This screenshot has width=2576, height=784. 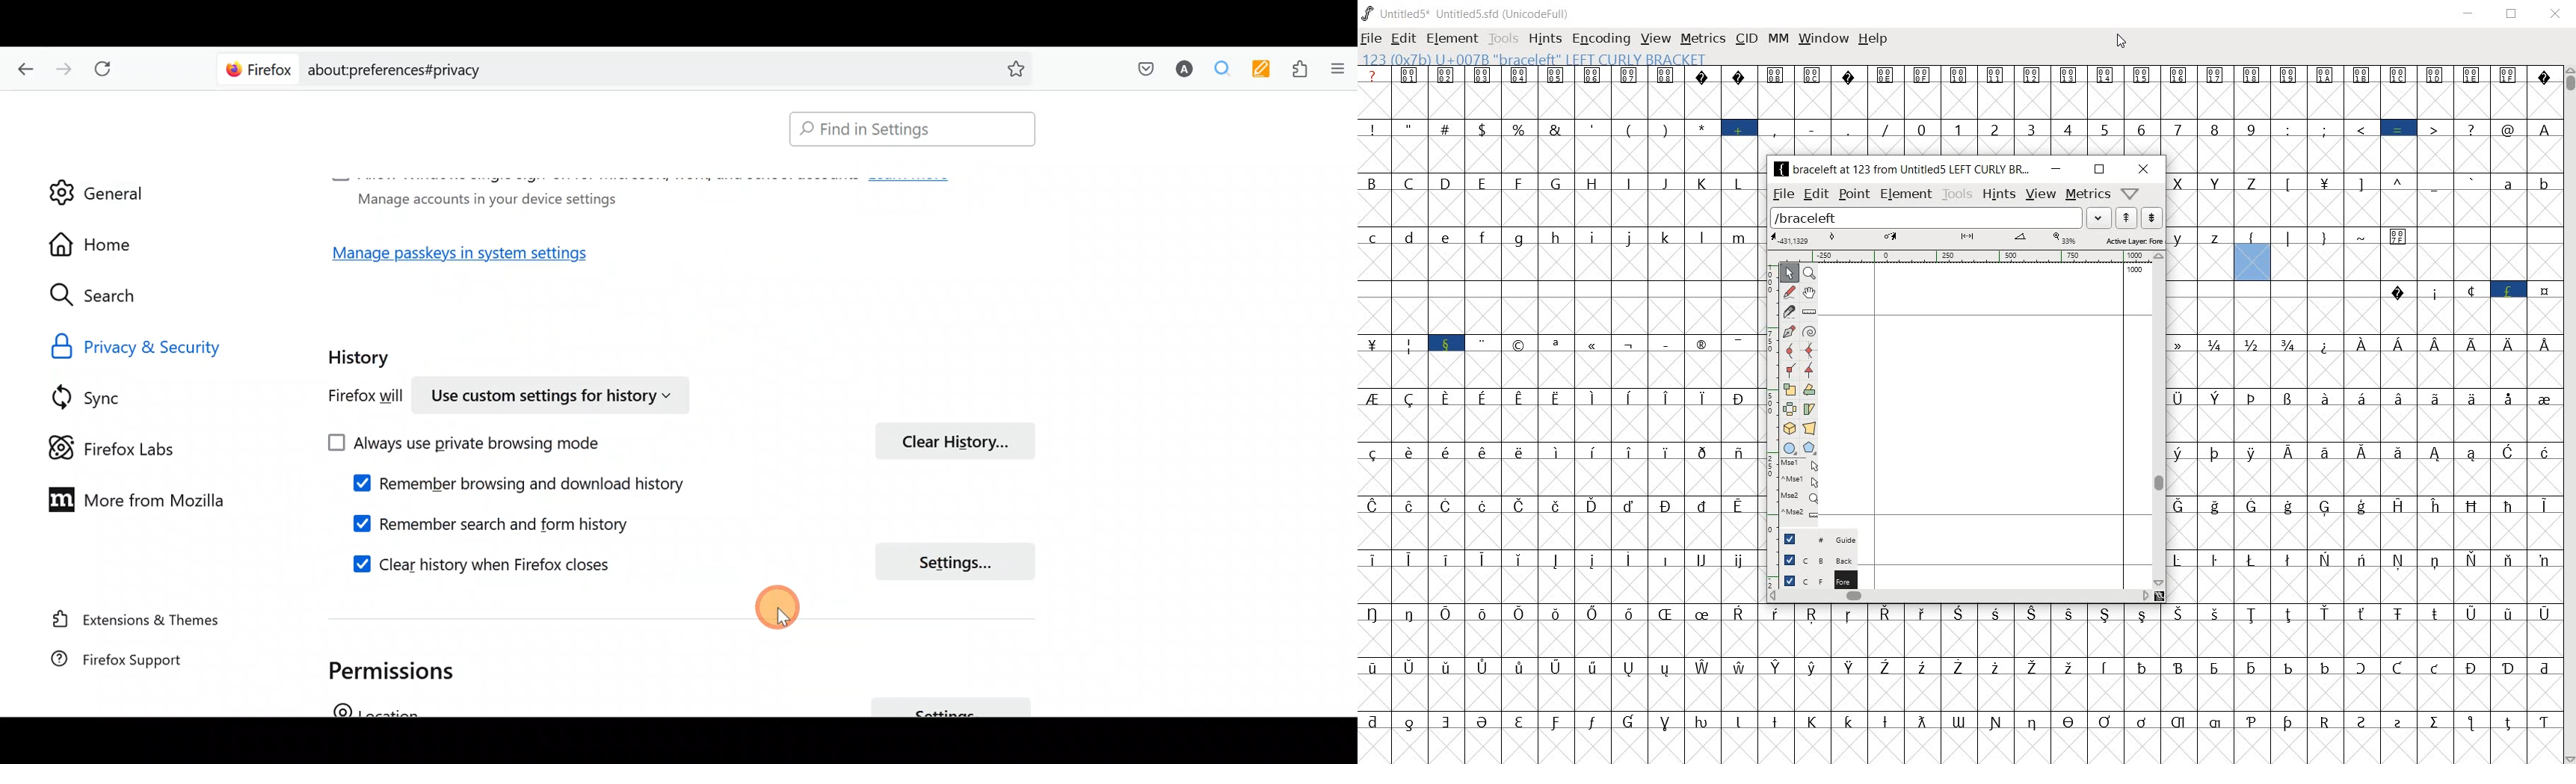 I want to click on Go back one page, so click(x=22, y=67).